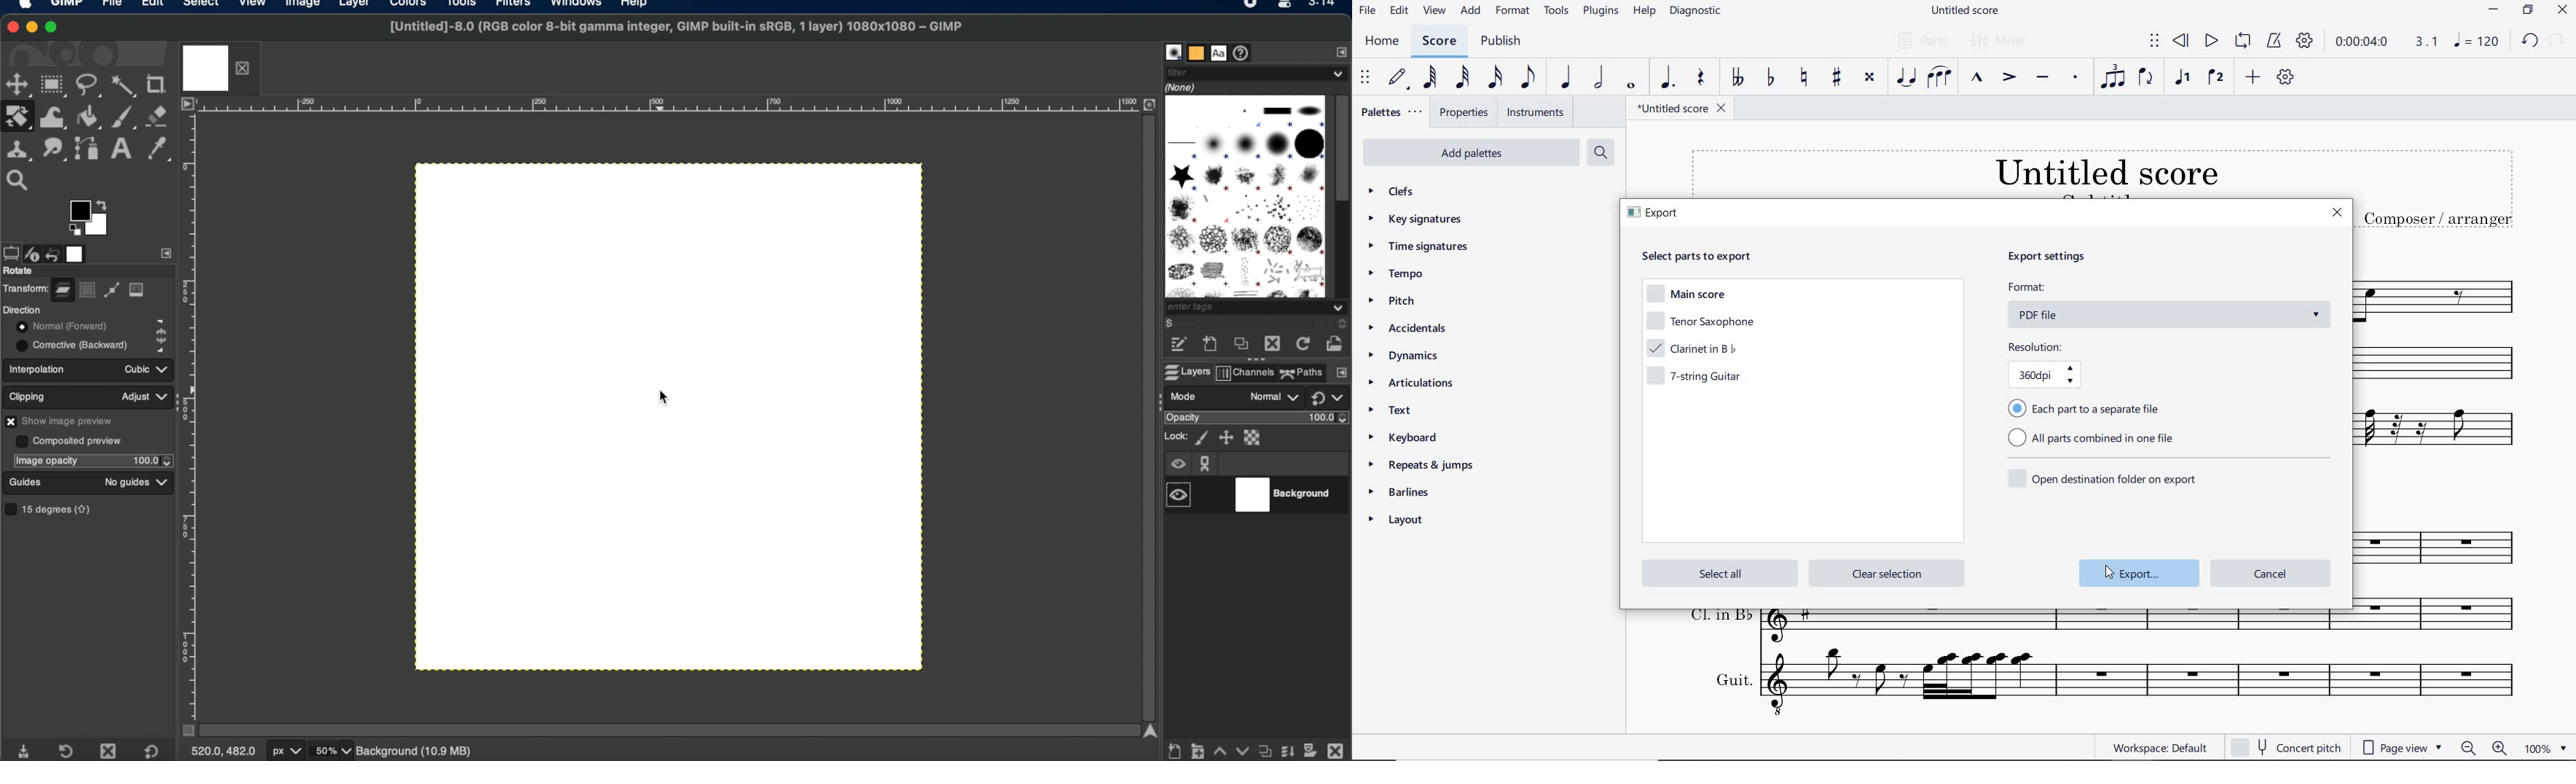 The width and height of the screenshot is (2576, 784). Describe the element at coordinates (1399, 412) in the screenshot. I see `TEXT` at that location.